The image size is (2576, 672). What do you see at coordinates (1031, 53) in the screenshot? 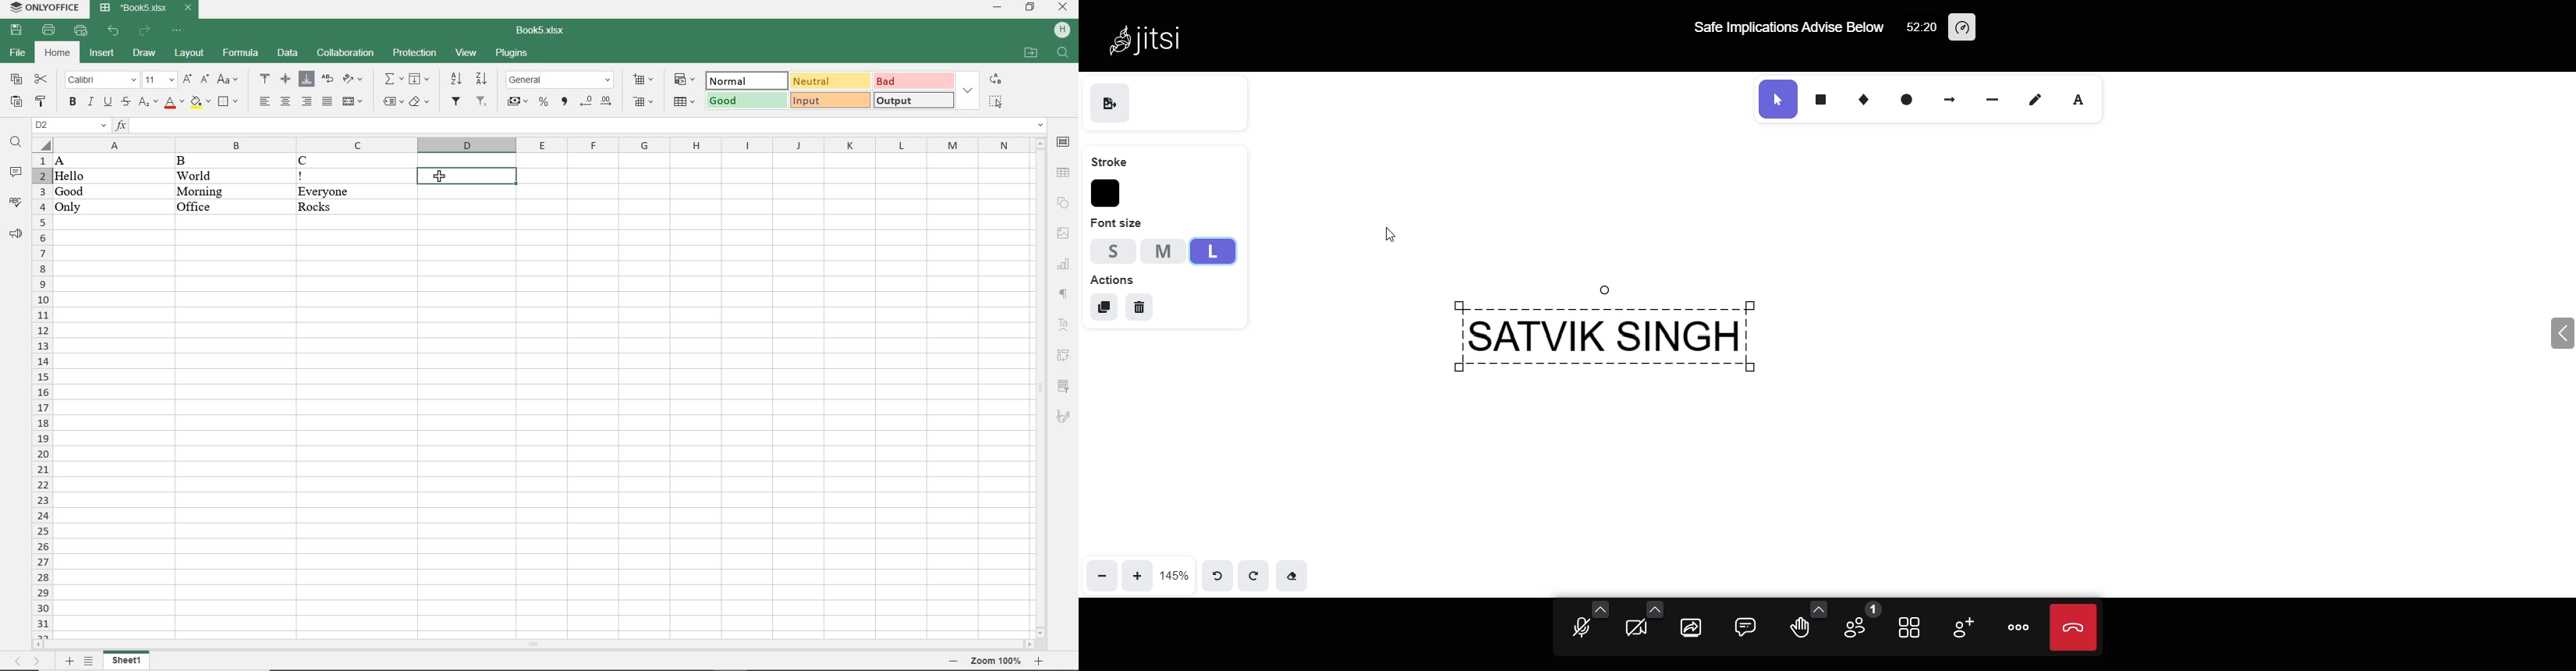
I see `OPEN FILE LOCATION` at bounding box center [1031, 53].